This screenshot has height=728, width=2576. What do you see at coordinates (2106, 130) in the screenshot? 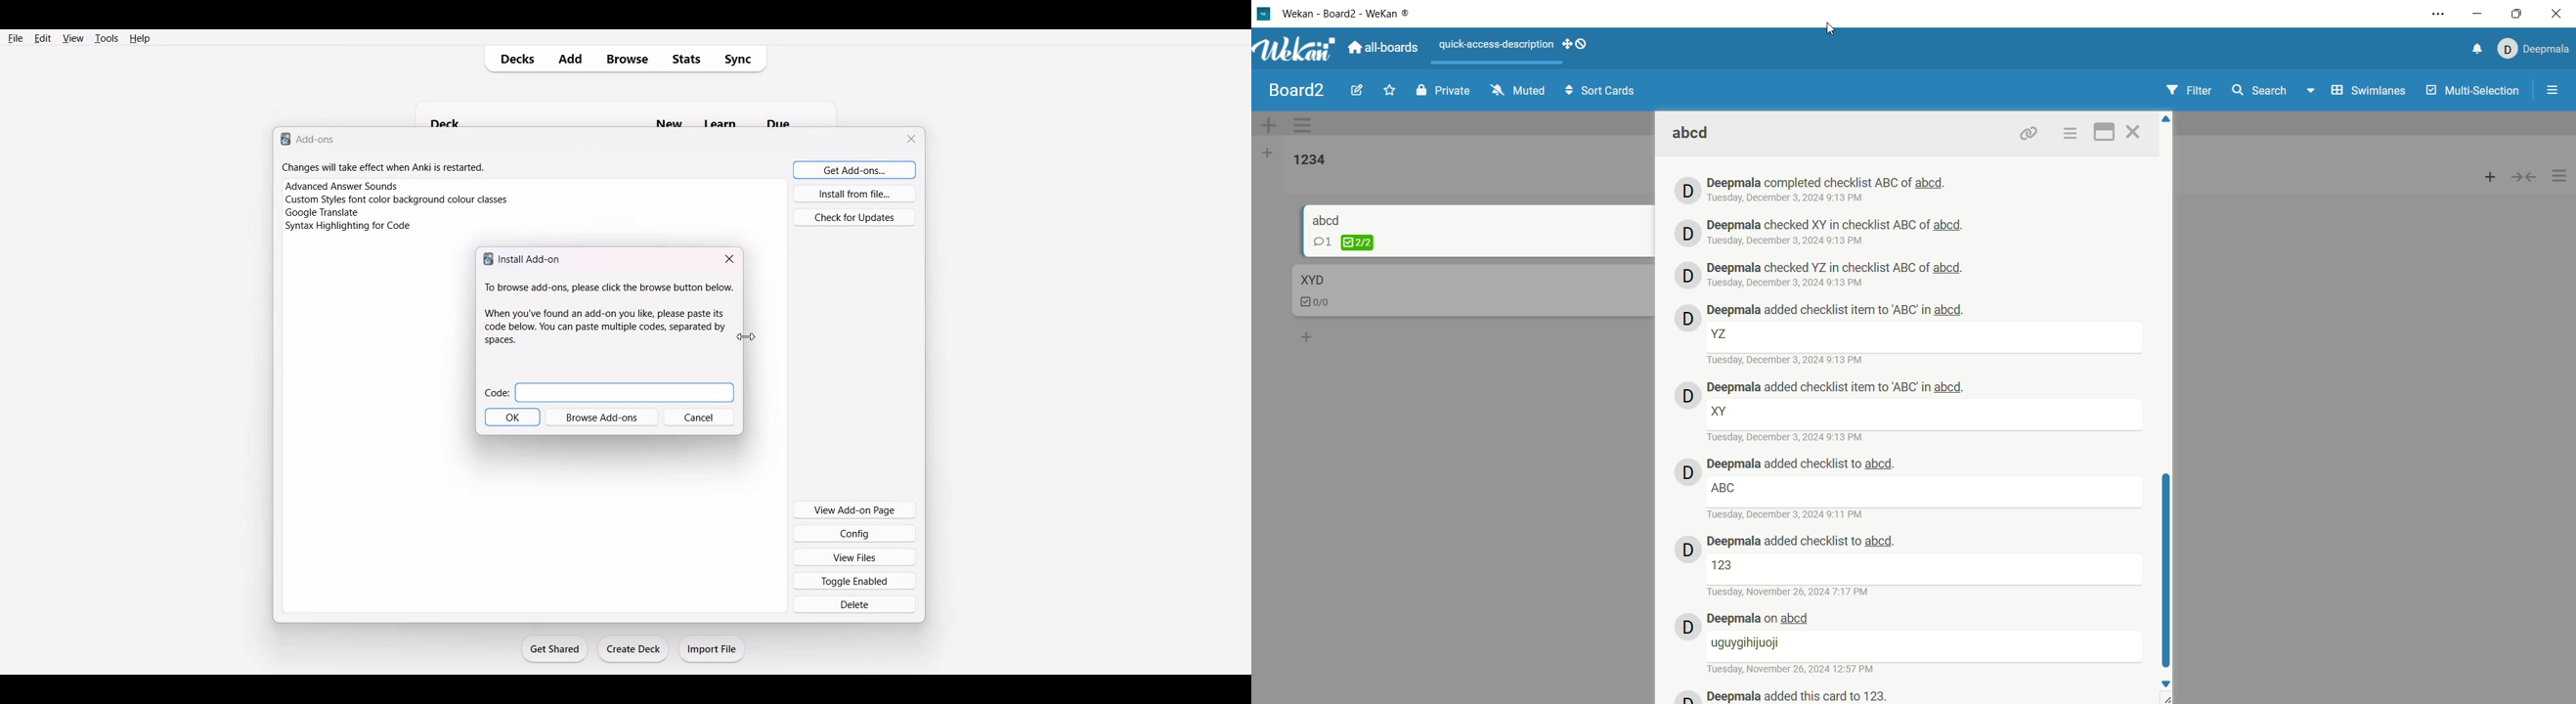
I see `maximize` at bounding box center [2106, 130].